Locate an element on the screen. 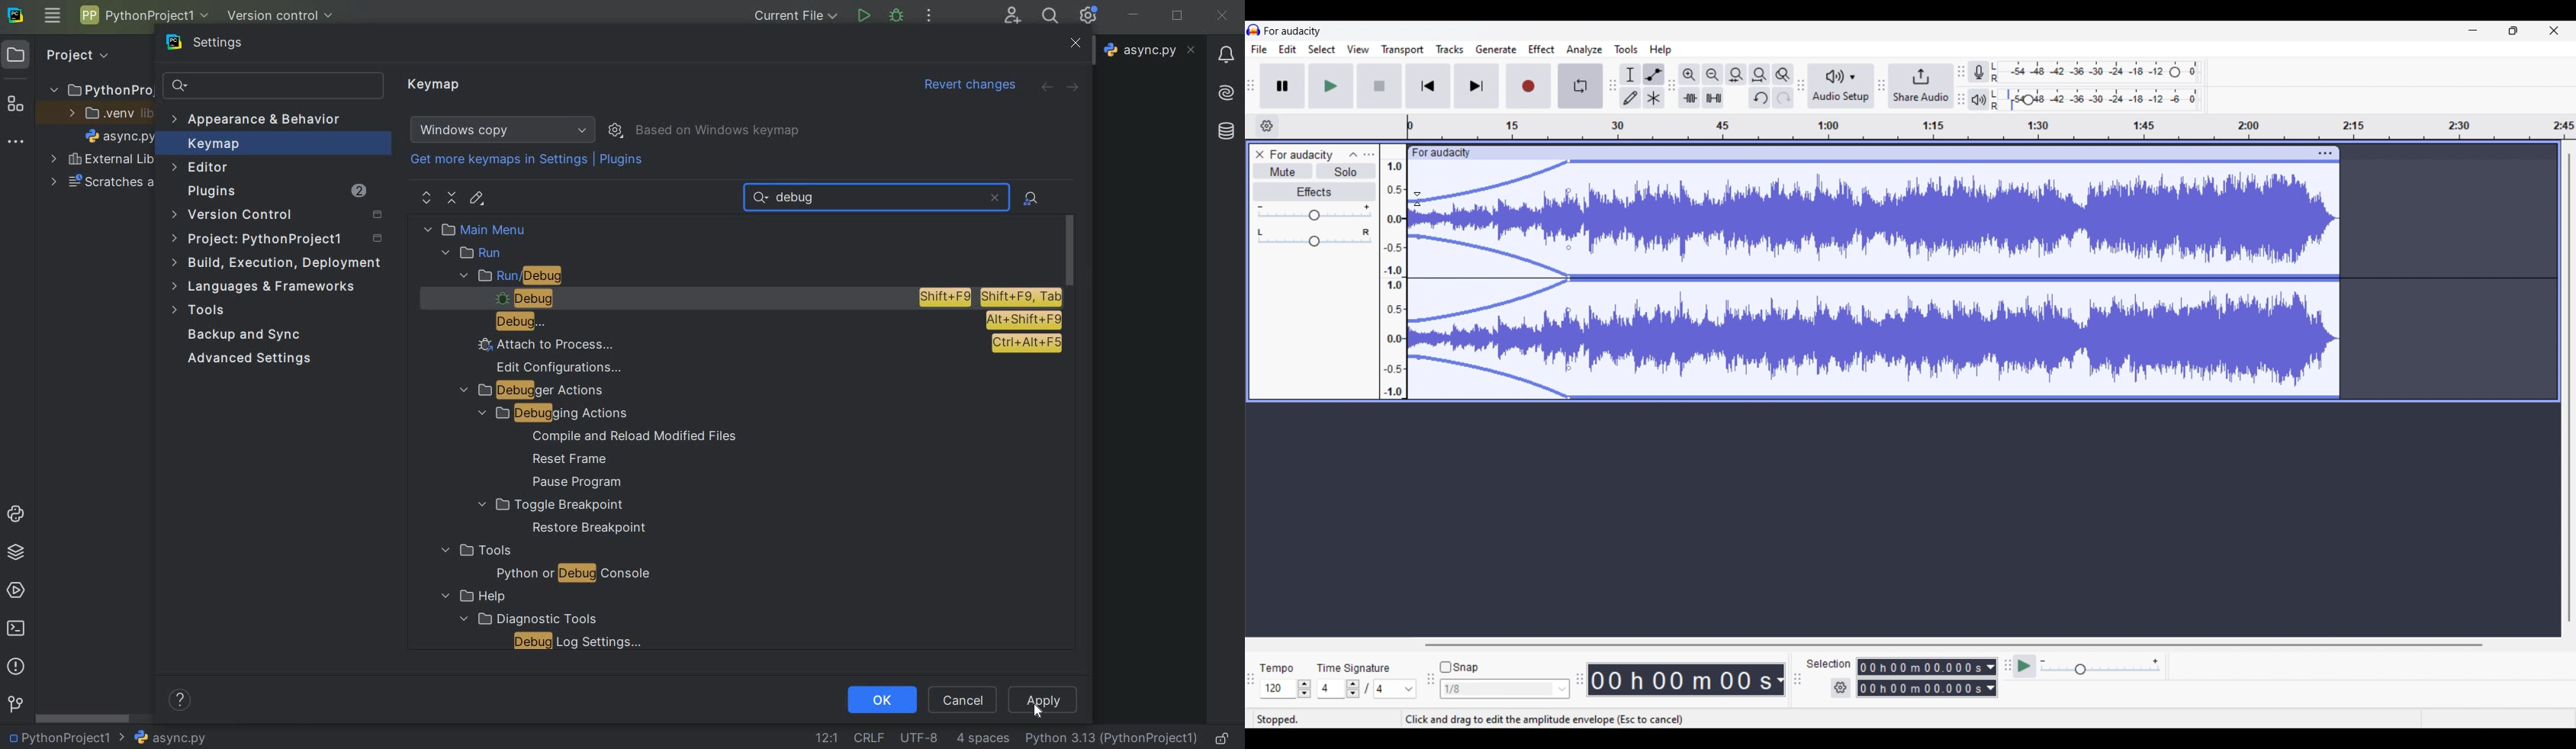  amplitude is located at coordinates (1394, 279).